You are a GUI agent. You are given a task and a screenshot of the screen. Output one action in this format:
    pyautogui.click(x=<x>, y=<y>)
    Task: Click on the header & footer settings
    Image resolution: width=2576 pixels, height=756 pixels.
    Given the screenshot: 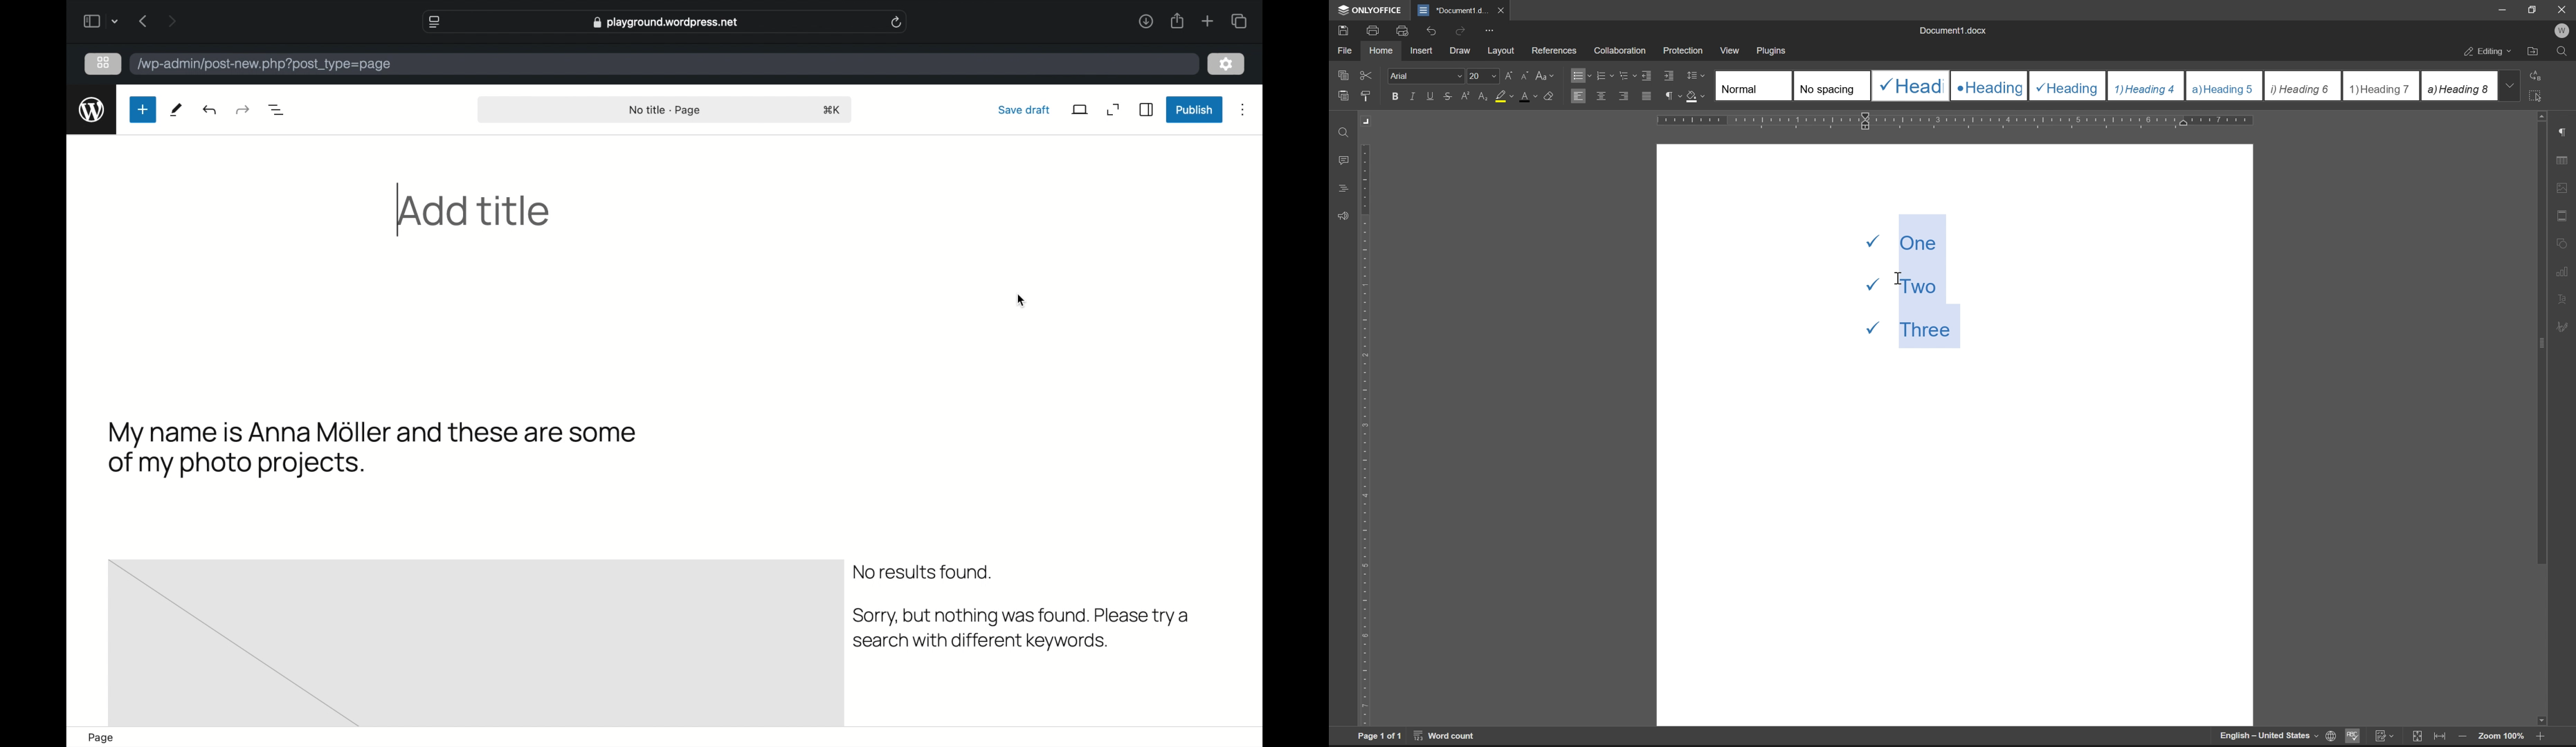 What is the action you would take?
    pyautogui.click(x=2562, y=215)
    